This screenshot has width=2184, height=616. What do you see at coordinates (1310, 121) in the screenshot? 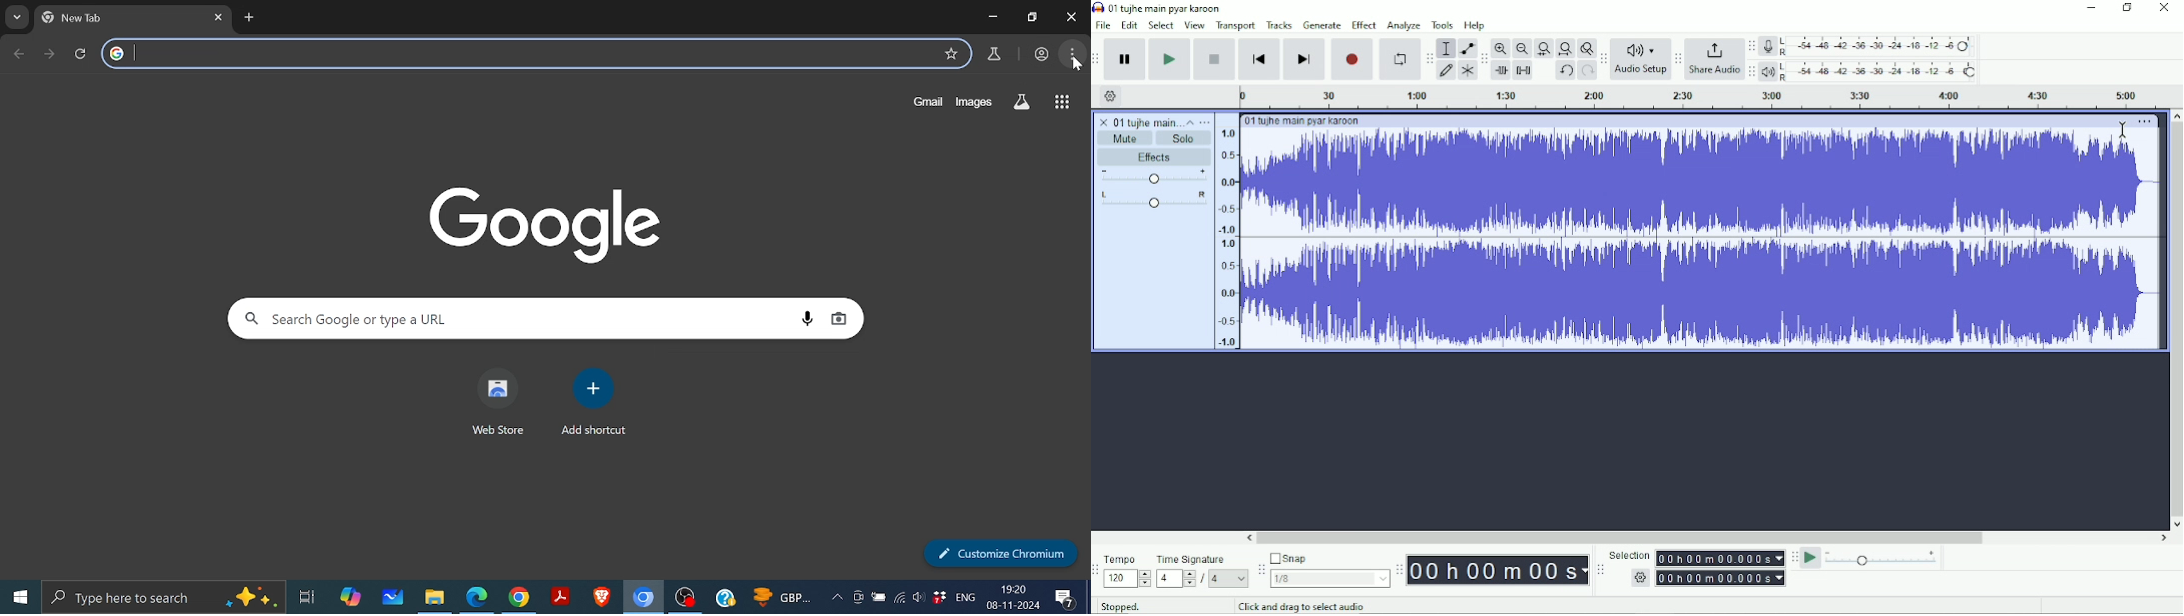
I see `01 tujhe main pyar karoon` at bounding box center [1310, 121].